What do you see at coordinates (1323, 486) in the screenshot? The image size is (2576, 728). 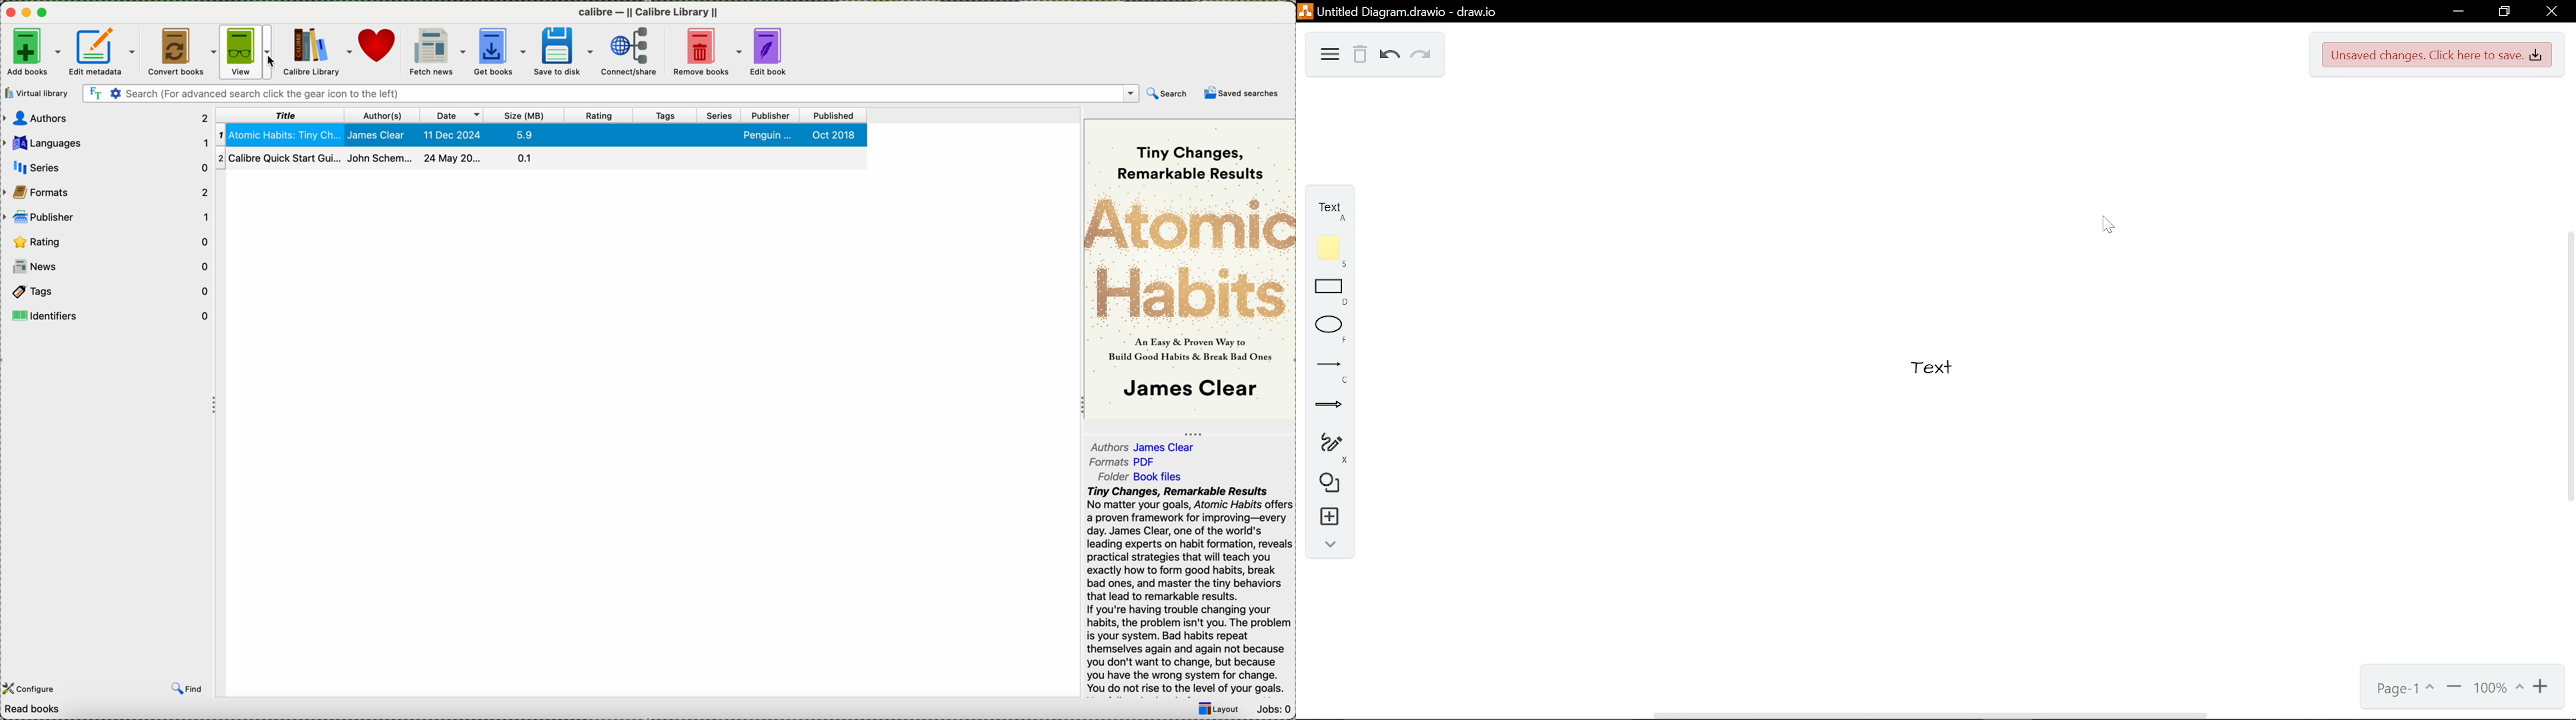 I see `Shapes` at bounding box center [1323, 486].